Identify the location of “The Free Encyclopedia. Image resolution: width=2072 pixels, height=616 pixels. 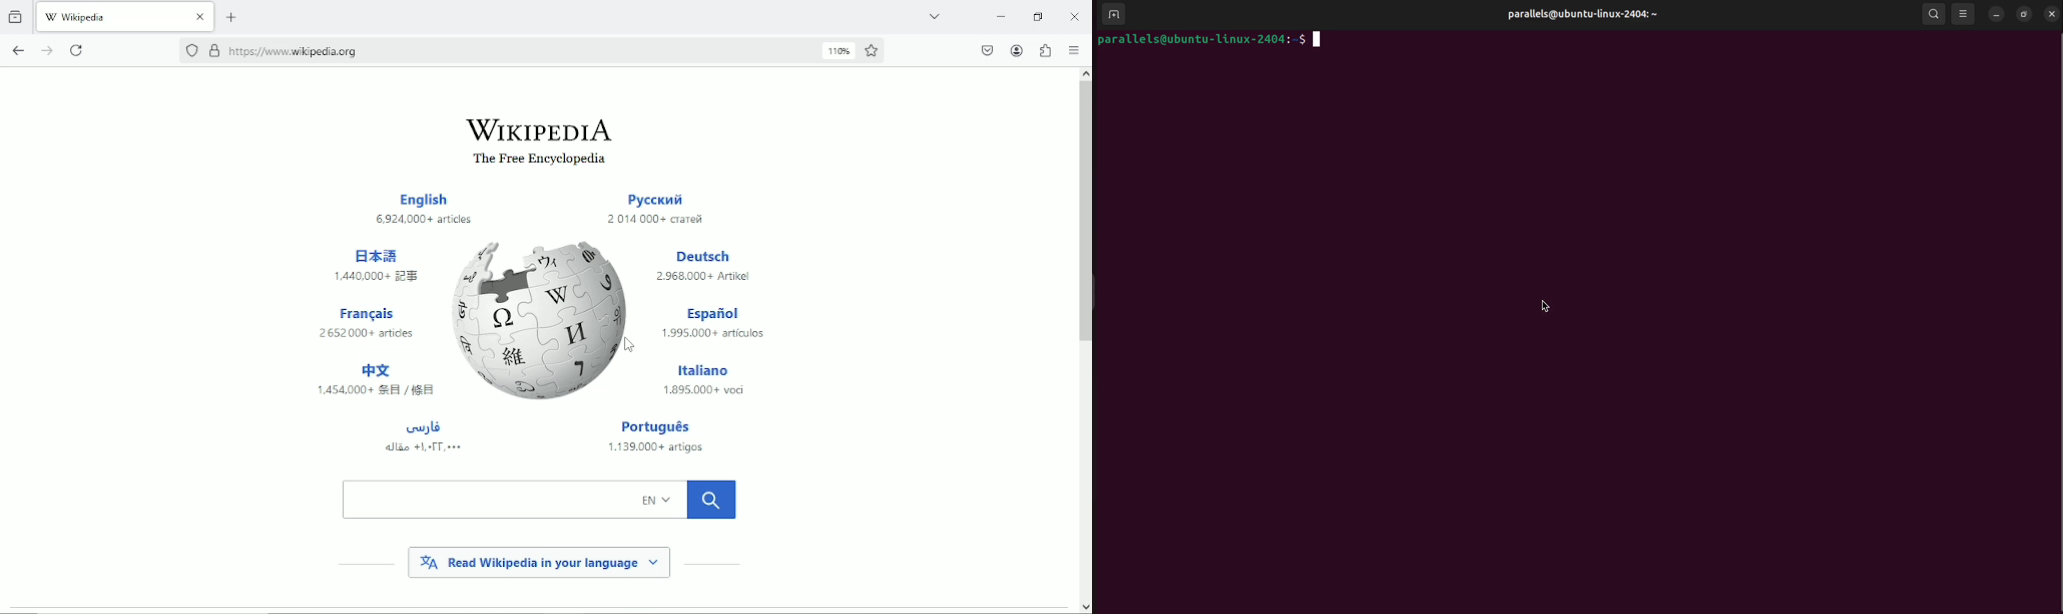
(535, 160).